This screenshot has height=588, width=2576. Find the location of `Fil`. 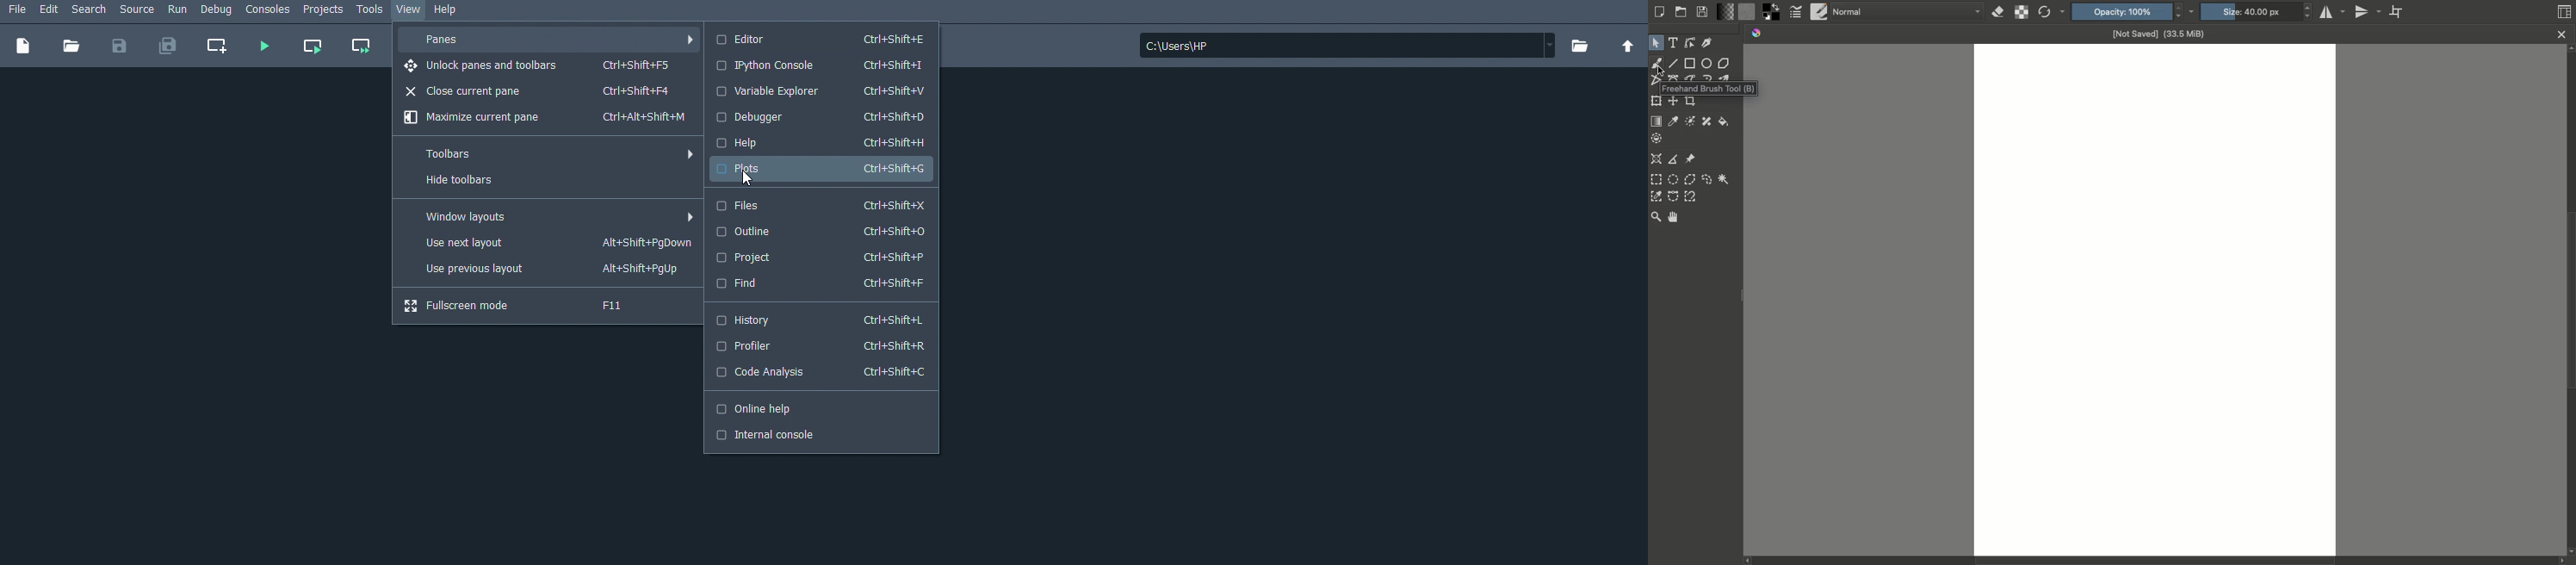

Fil is located at coordinates (1724, 123).